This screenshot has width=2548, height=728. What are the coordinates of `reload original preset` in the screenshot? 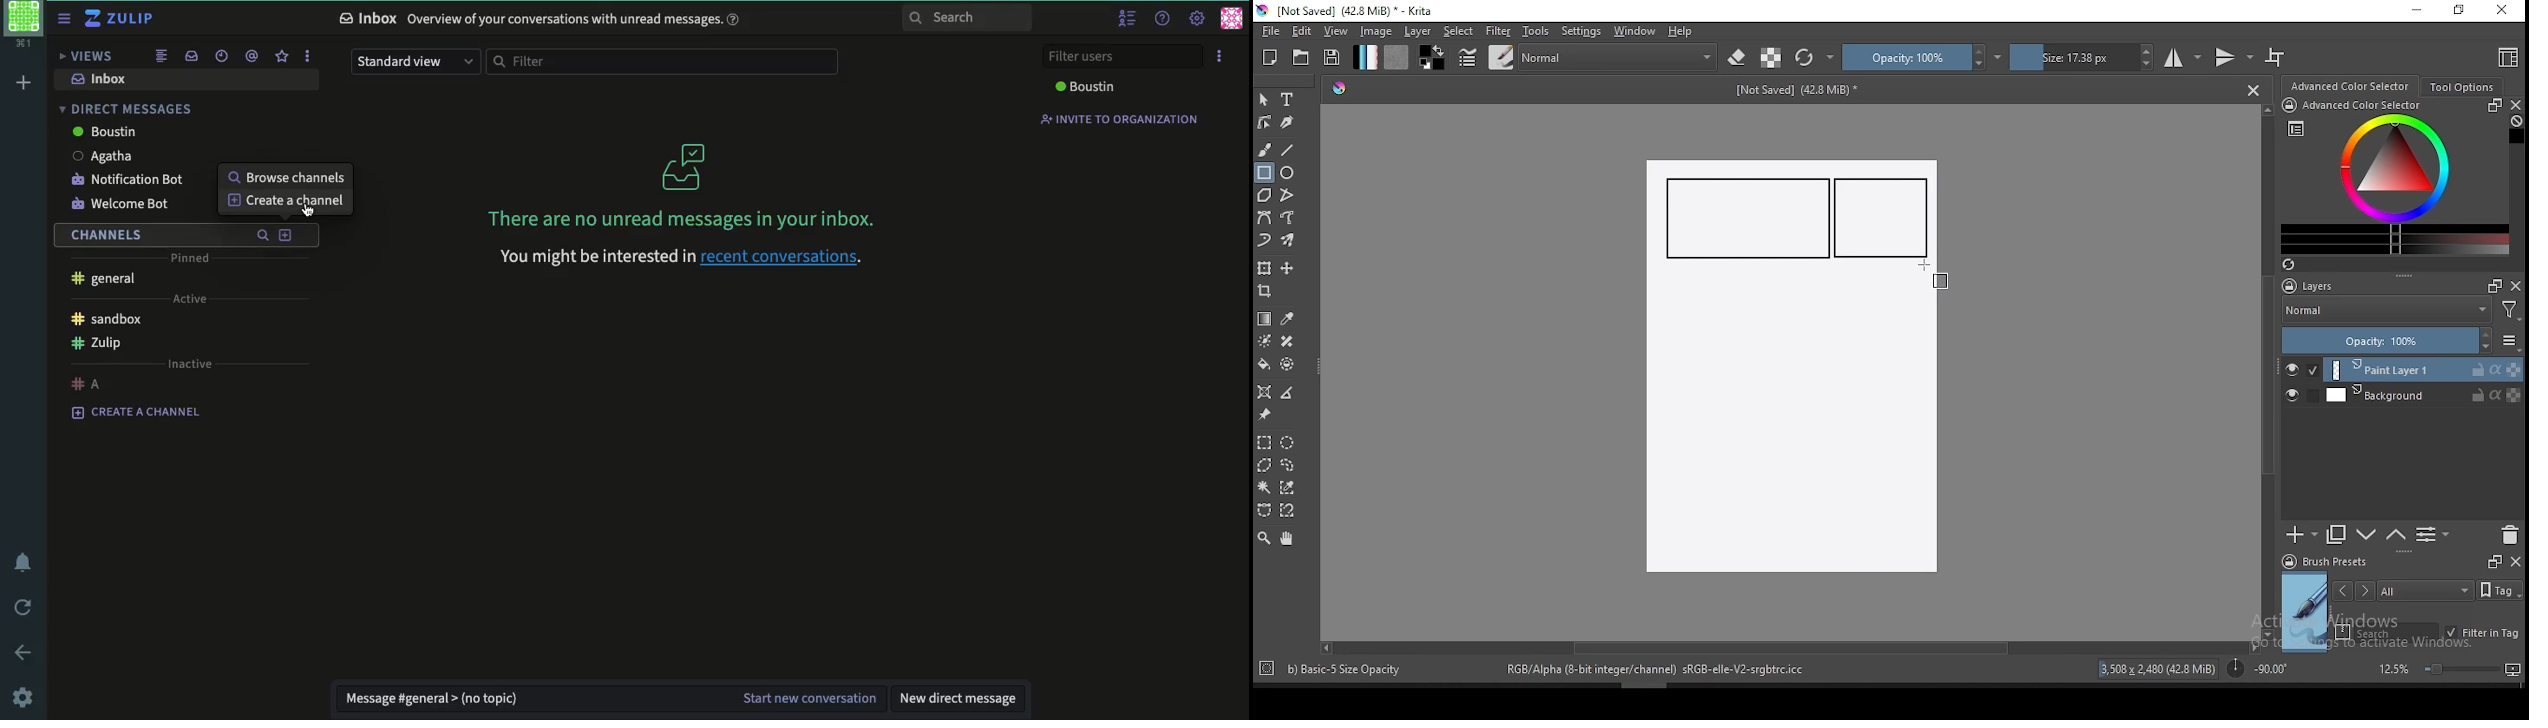 It's located at (1815, 57).